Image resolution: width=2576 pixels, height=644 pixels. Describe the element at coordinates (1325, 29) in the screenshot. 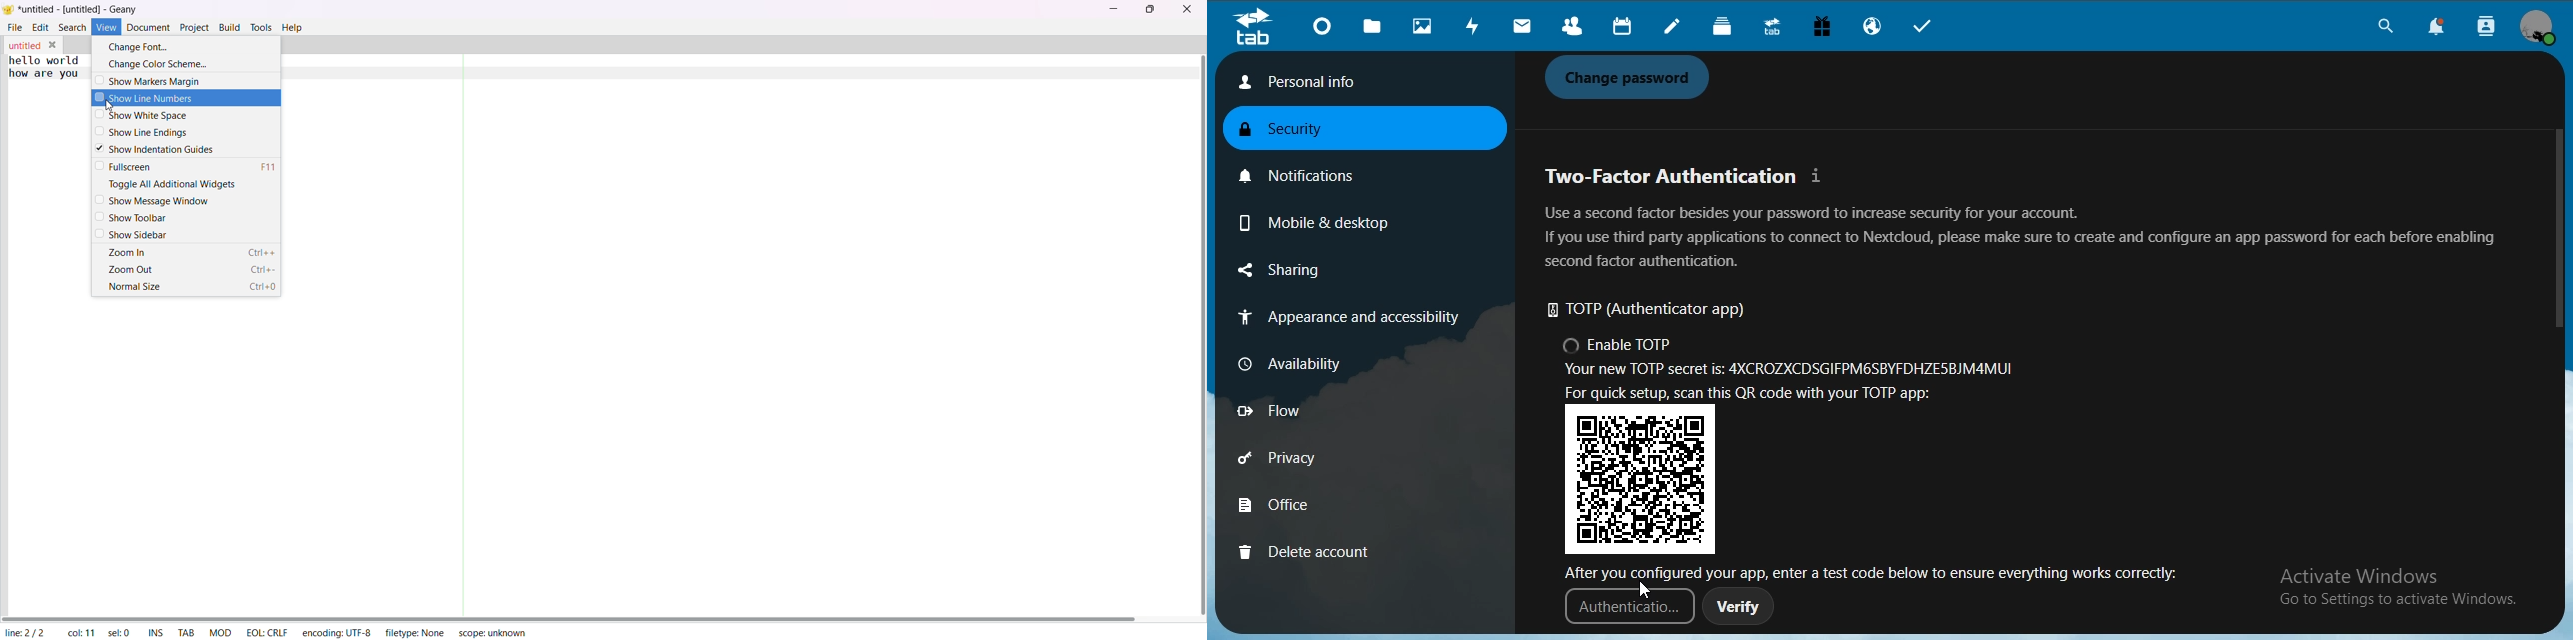

I see `dashboard` at that location.